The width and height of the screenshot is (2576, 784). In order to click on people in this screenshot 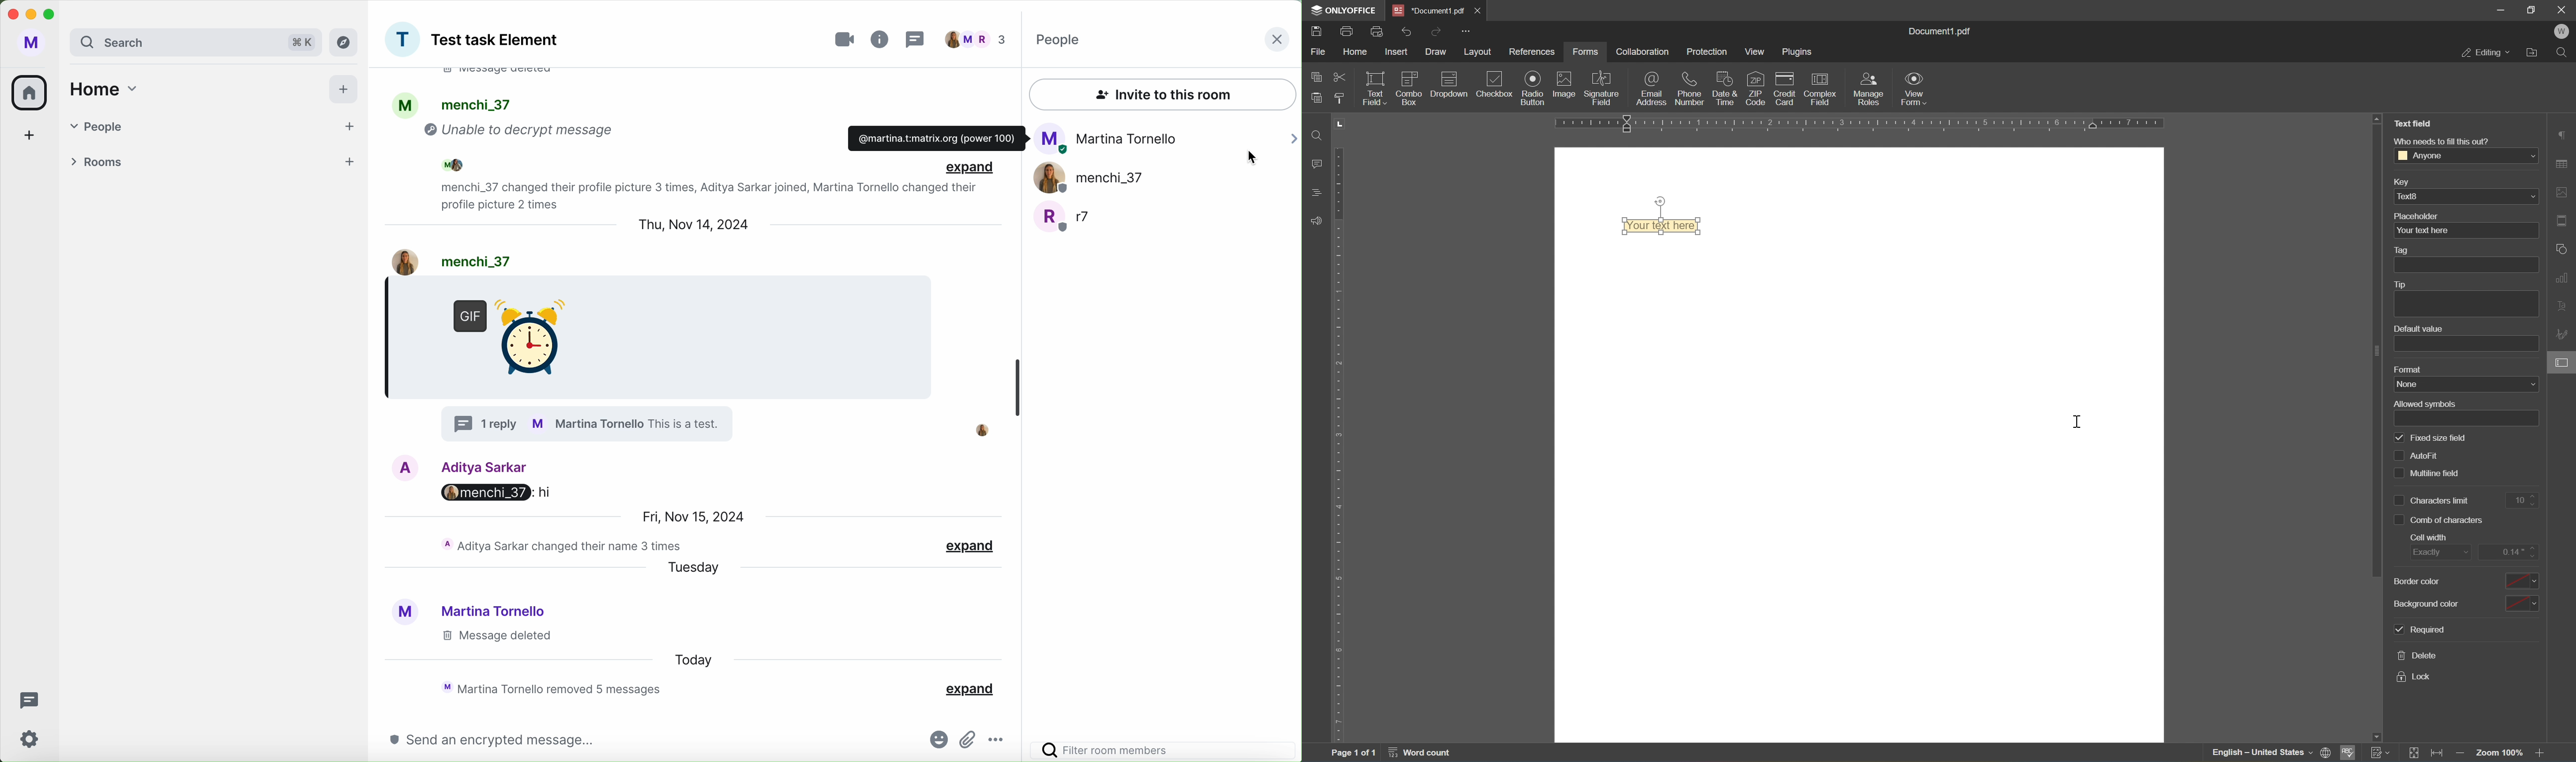, I will do `click(187, 124)`.